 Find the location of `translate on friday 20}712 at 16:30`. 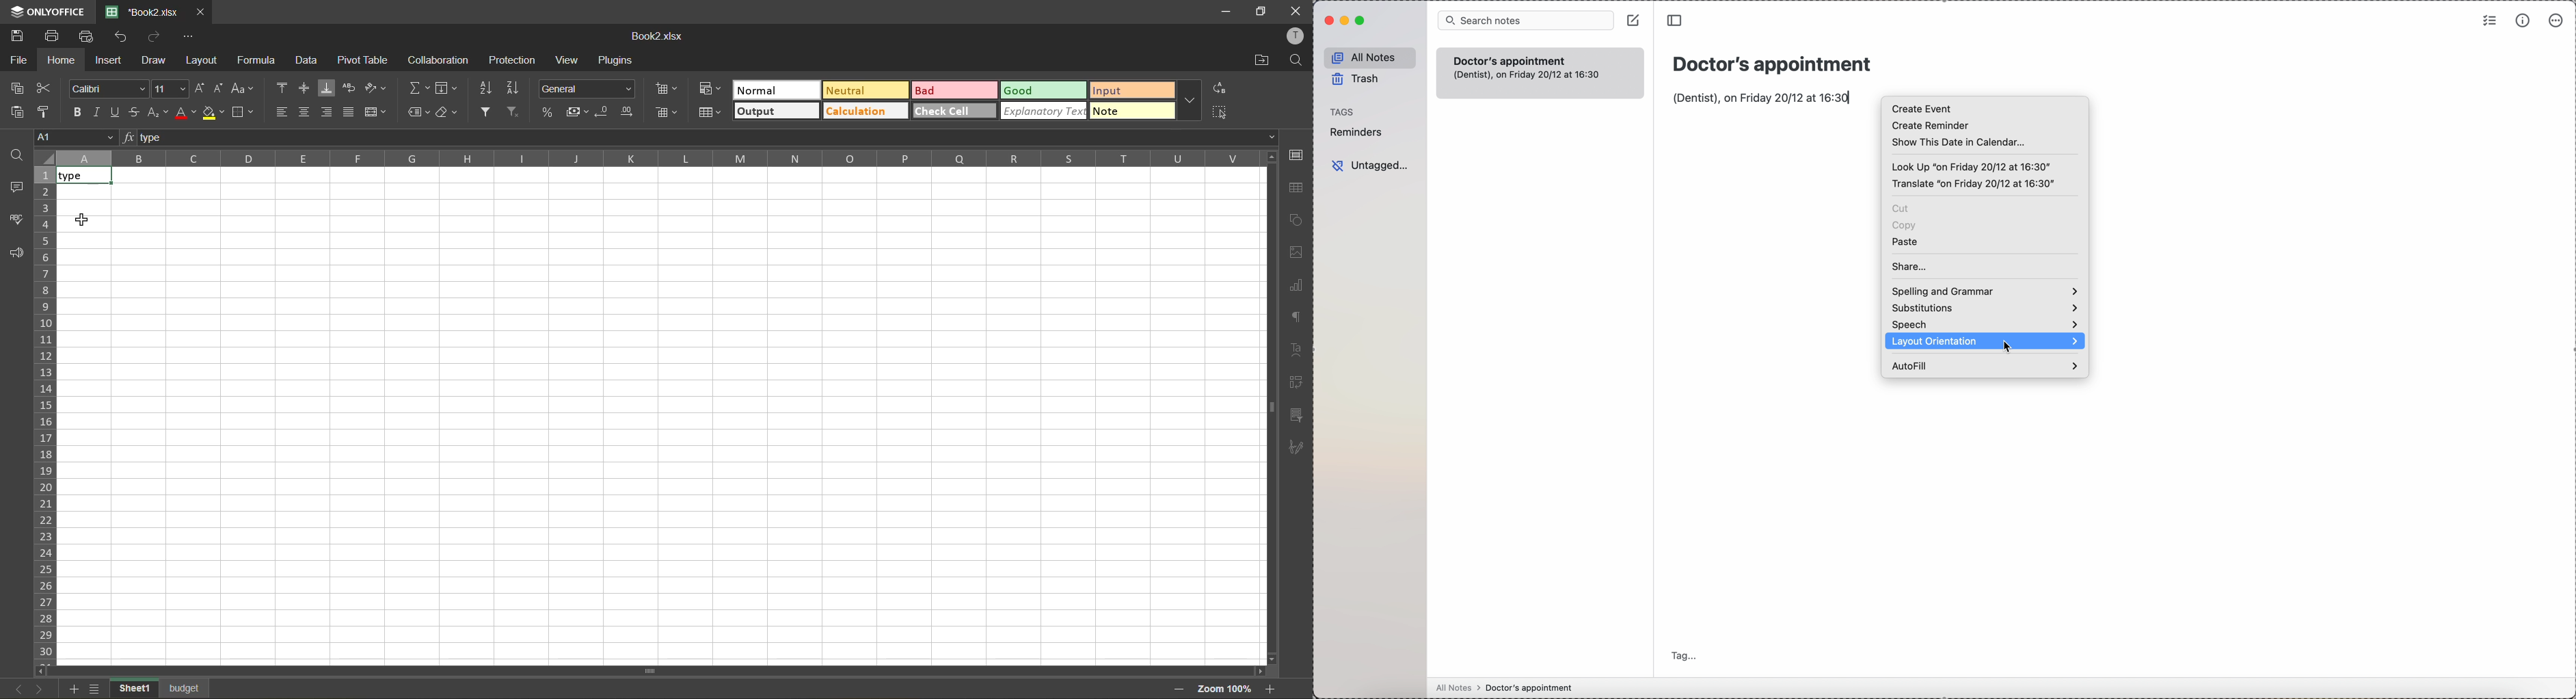

translate on friday 20}712 at 16:30 is located at coordinates (1973, 184).